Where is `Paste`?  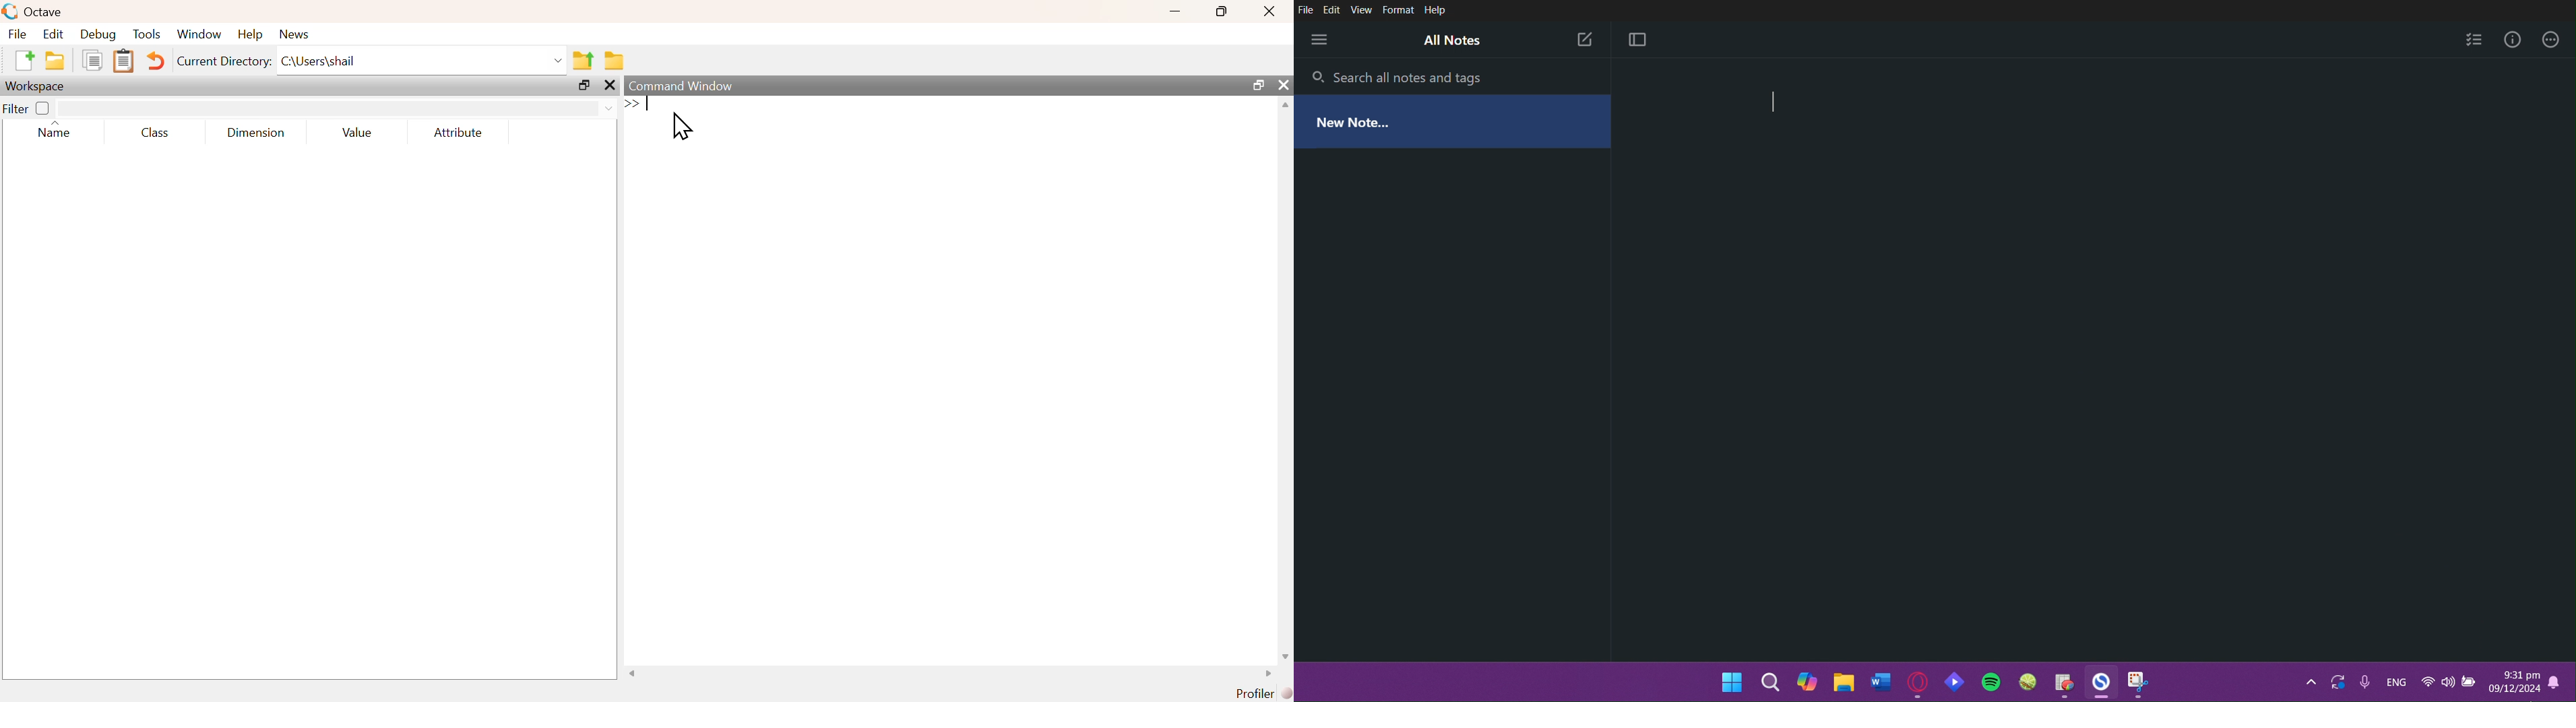
Paste is located at coordinates (124, 61).